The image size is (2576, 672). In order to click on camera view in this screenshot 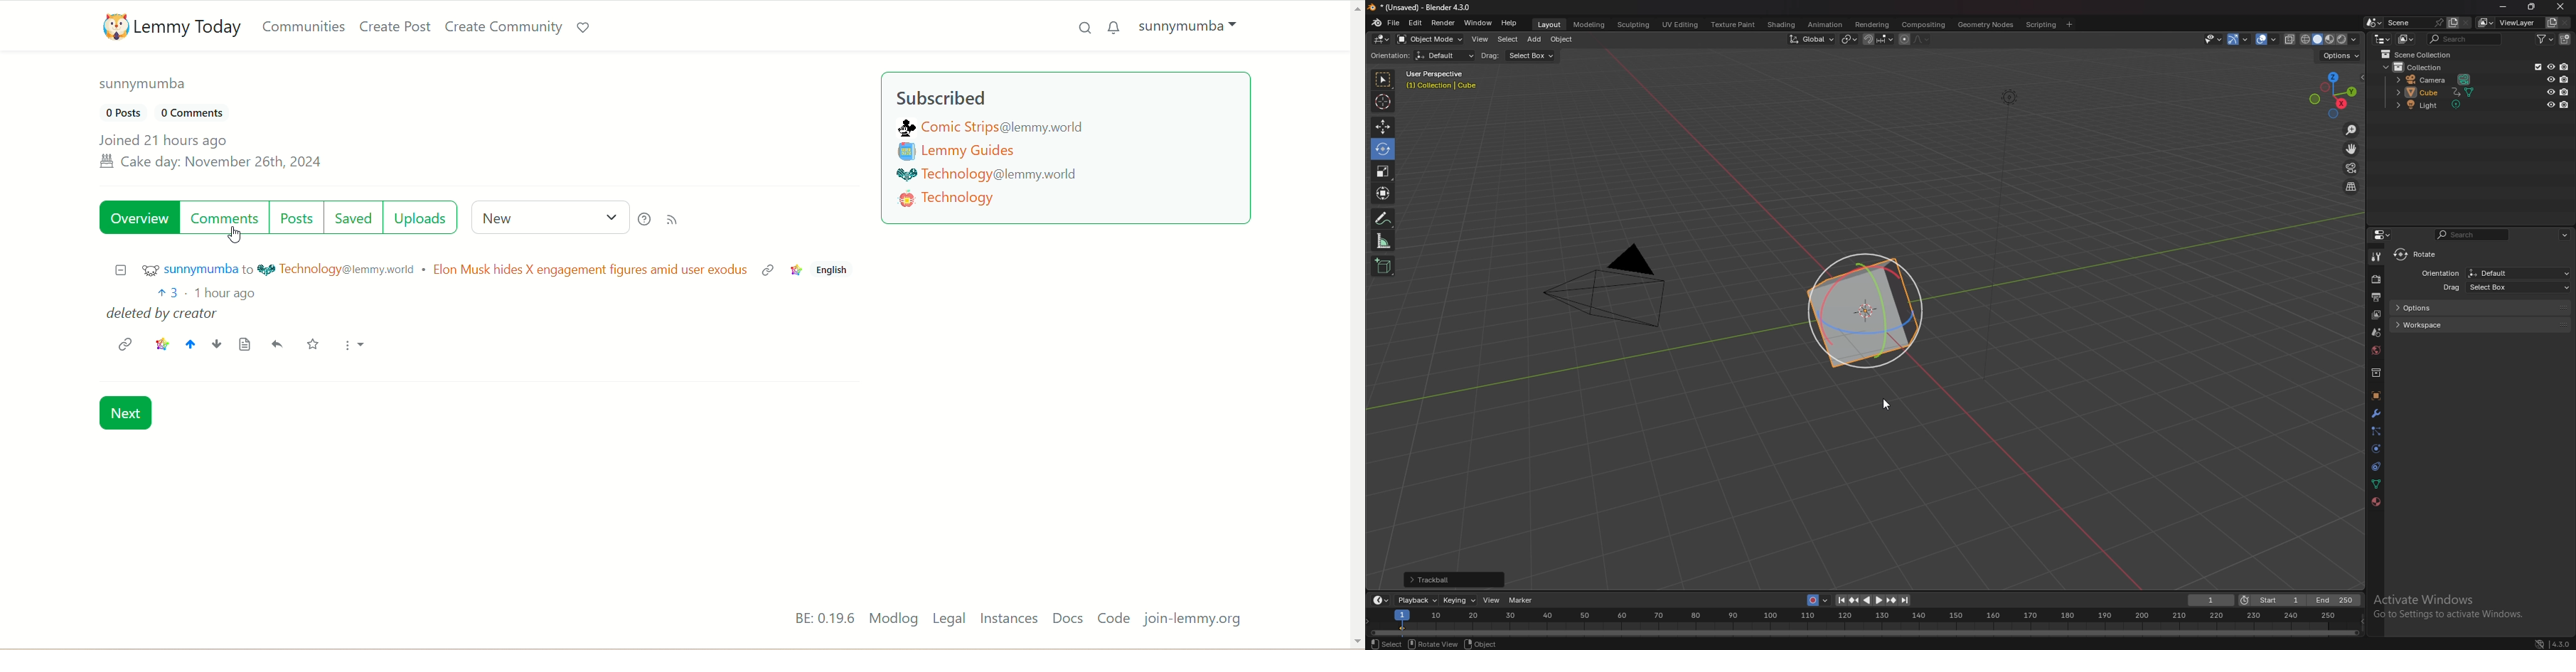, I will do `click(2353, 167)`.